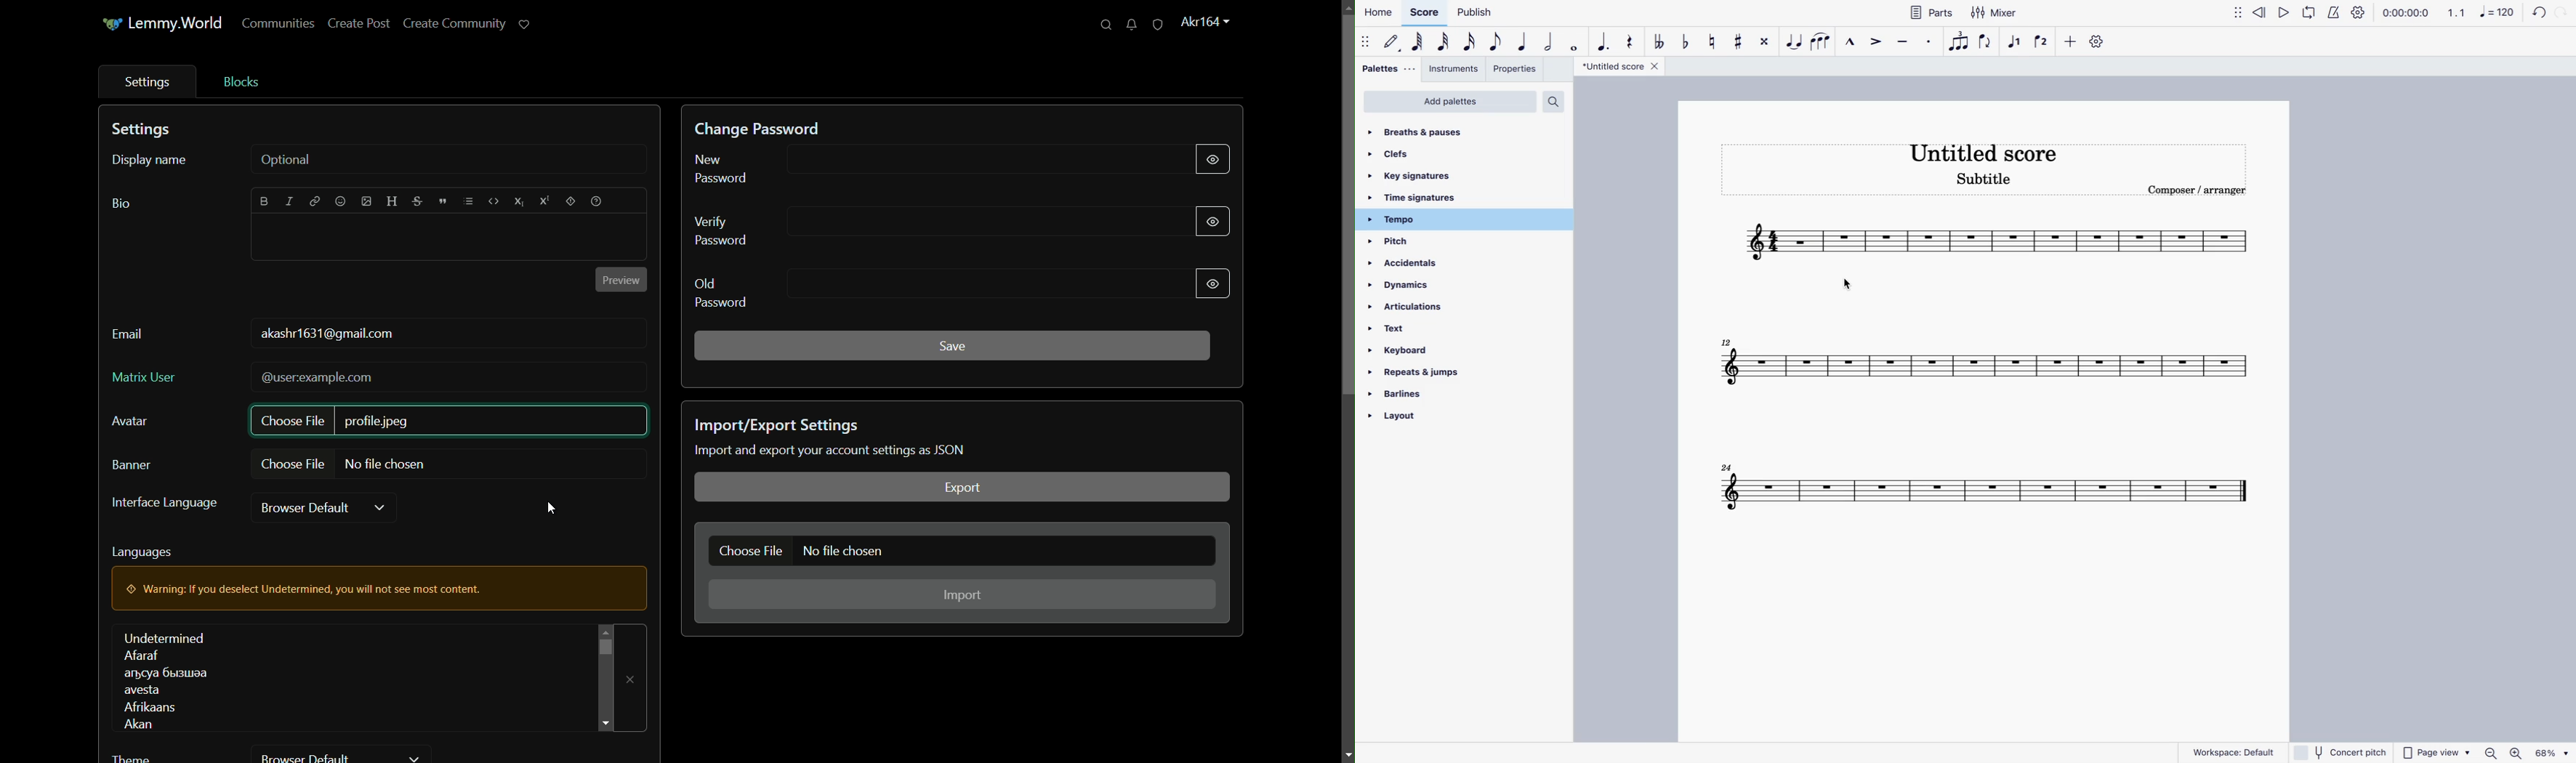 This screenshot has height=784, width=2576. I want to click on verify password input bar, so click(975, 220).